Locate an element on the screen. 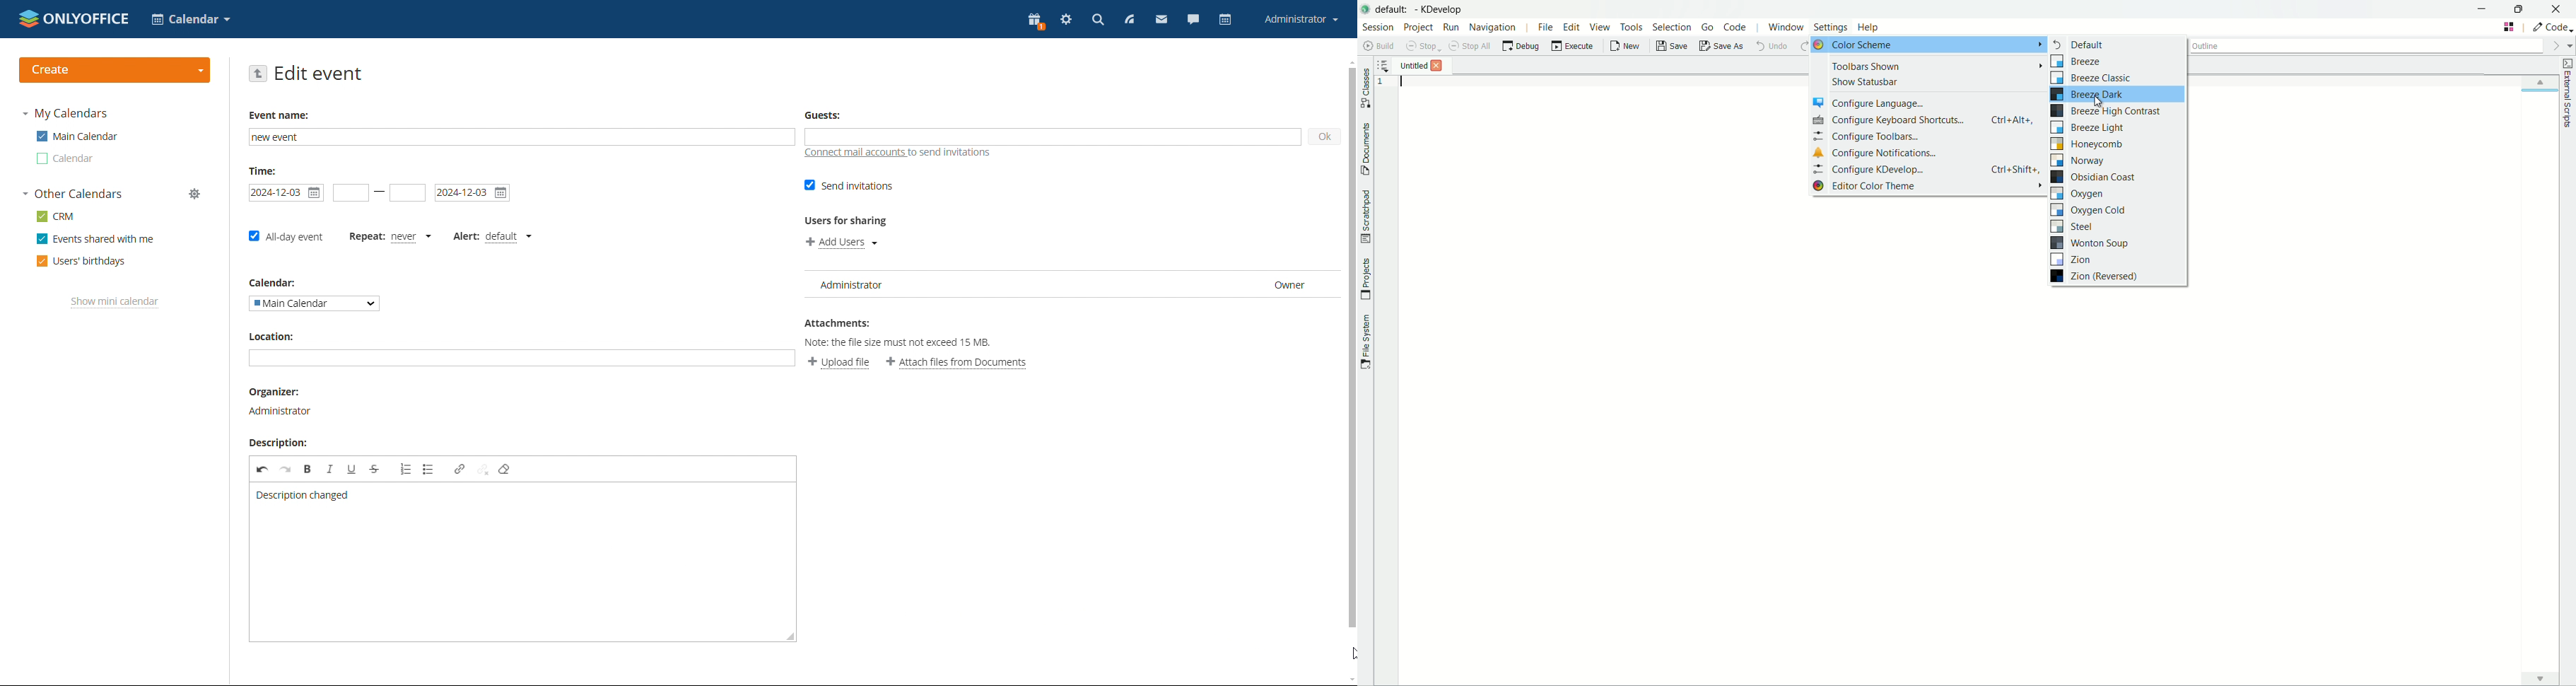  end date is located at coordinates (472, 194).